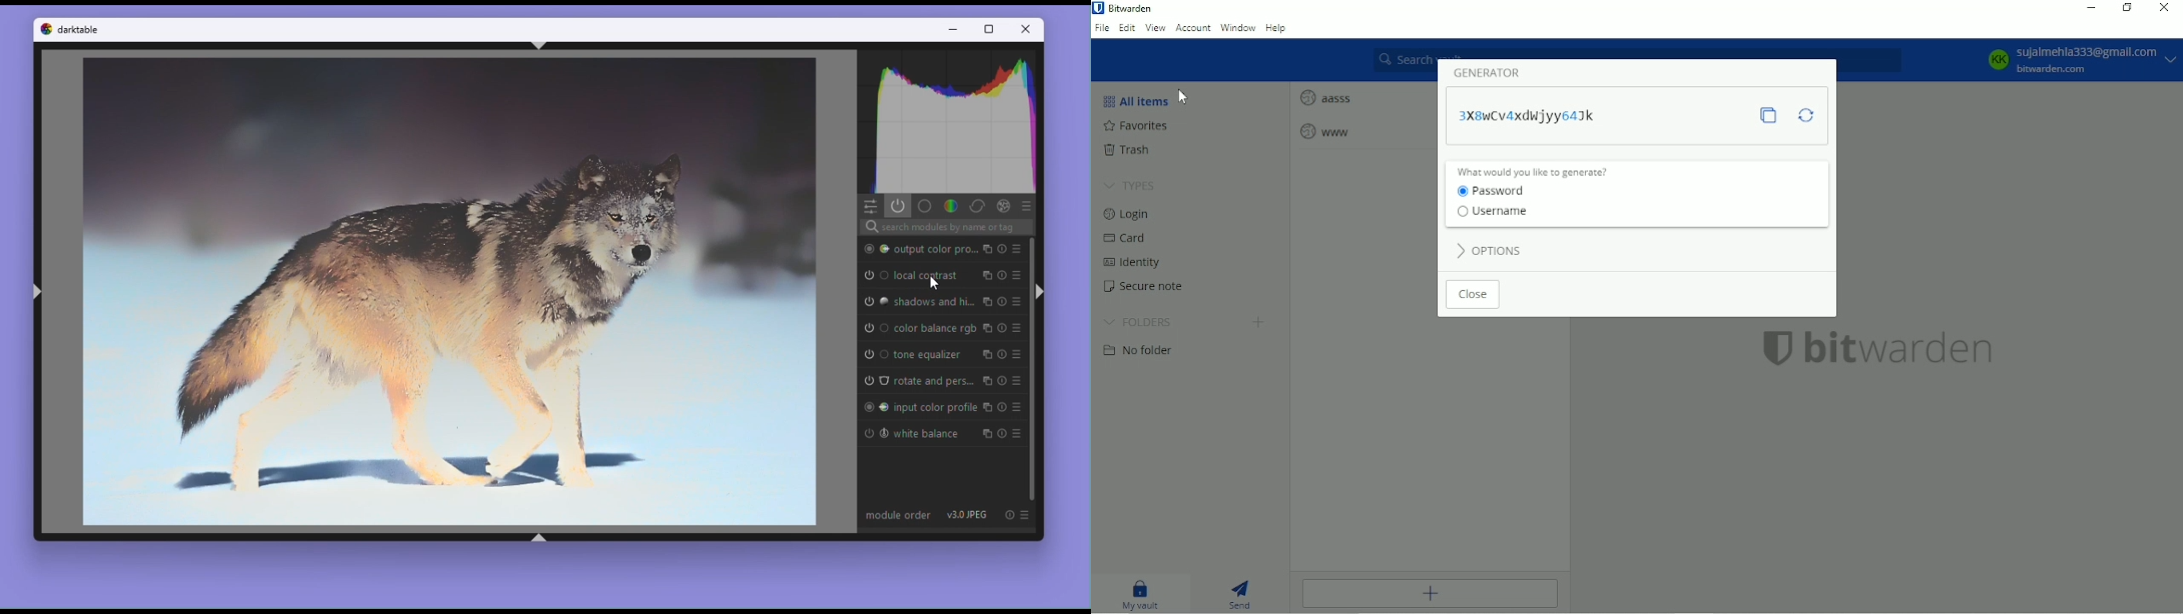 The width and height of the screenshot is (2184, 616). What do you see at coordinates (991, 29) in the screenshot?
I see `Maximize` at bounding box center [991, 29].